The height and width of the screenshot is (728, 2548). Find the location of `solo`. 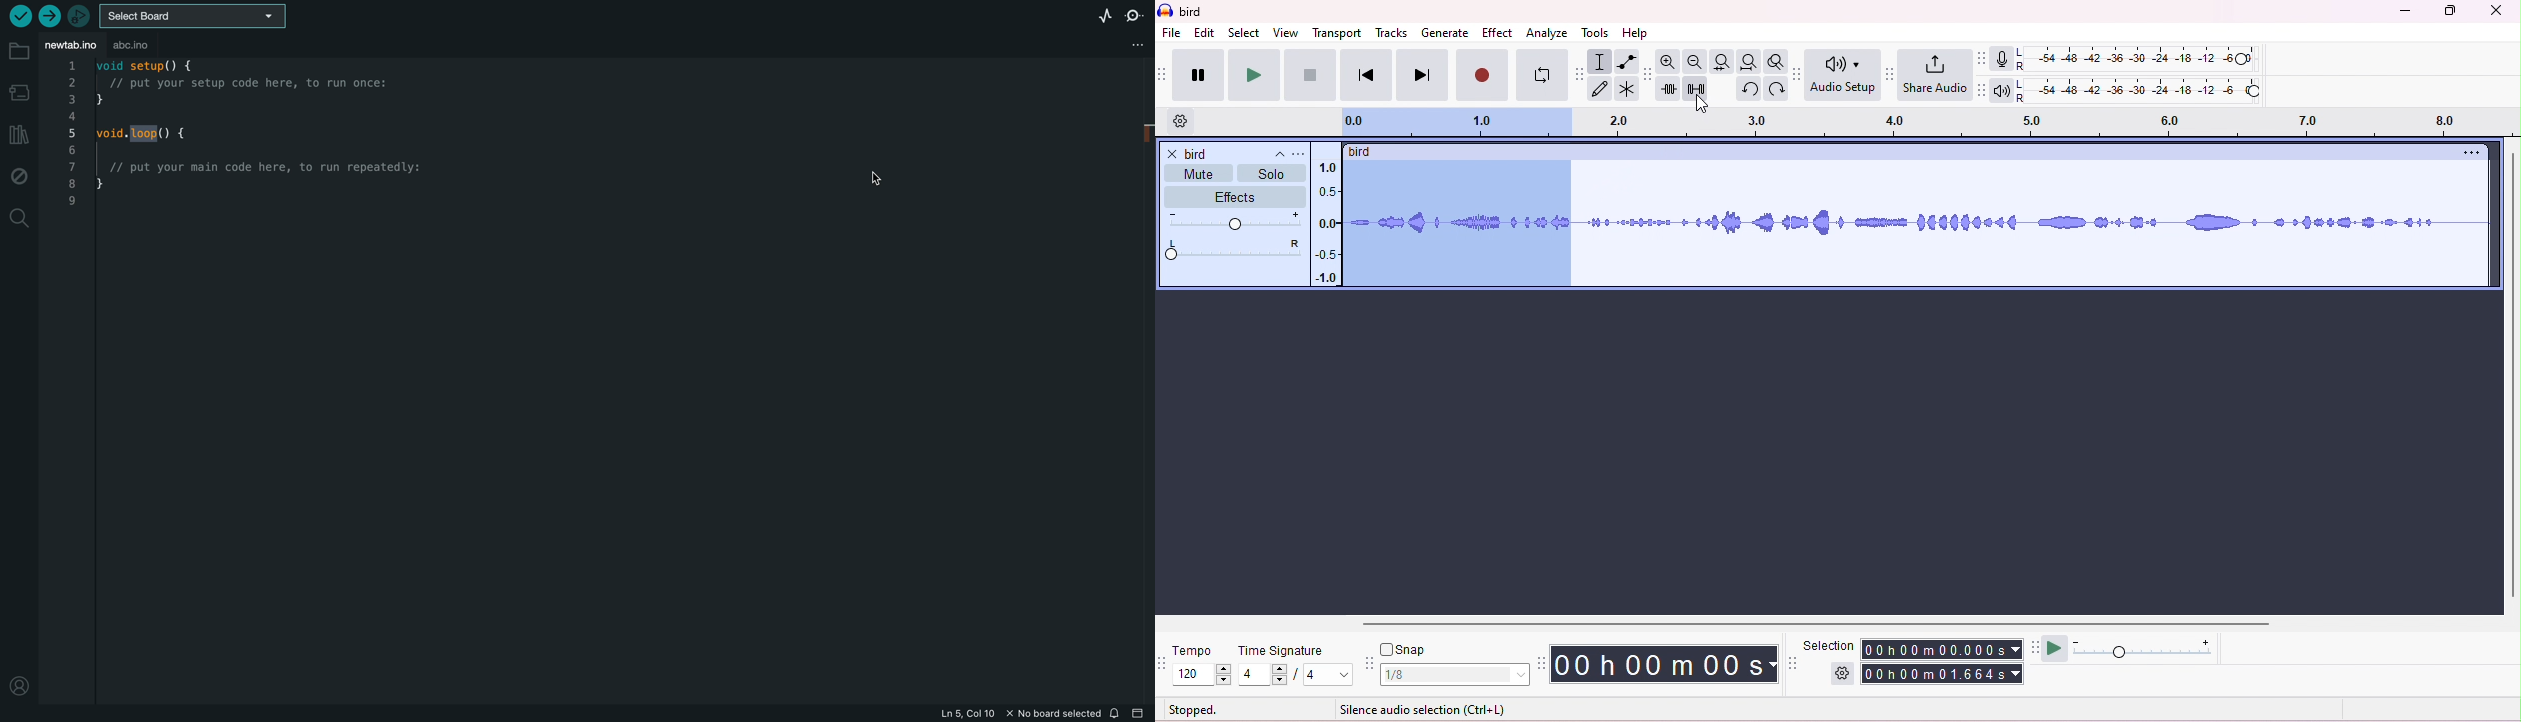

solo is located at coordinates (1271, 174).